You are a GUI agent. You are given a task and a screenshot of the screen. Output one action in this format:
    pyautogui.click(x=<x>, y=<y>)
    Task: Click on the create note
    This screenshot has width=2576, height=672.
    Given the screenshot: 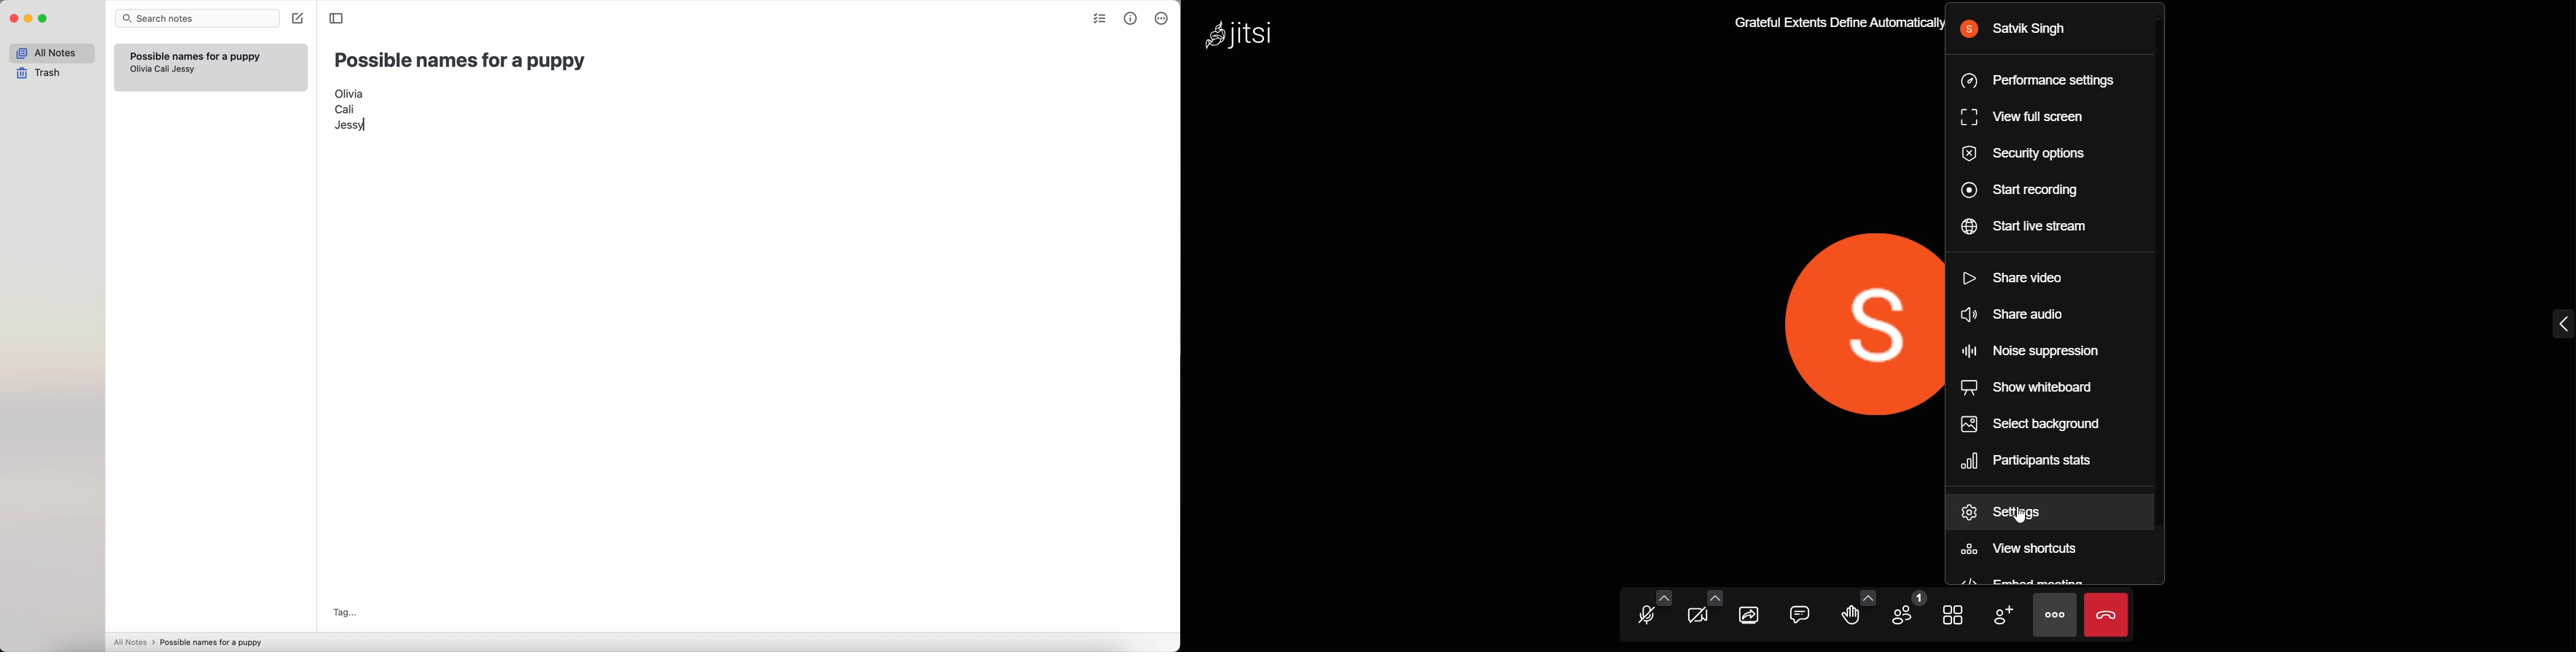 What is the action you would take?
    pyautogui.click(x=297, y=19)
    